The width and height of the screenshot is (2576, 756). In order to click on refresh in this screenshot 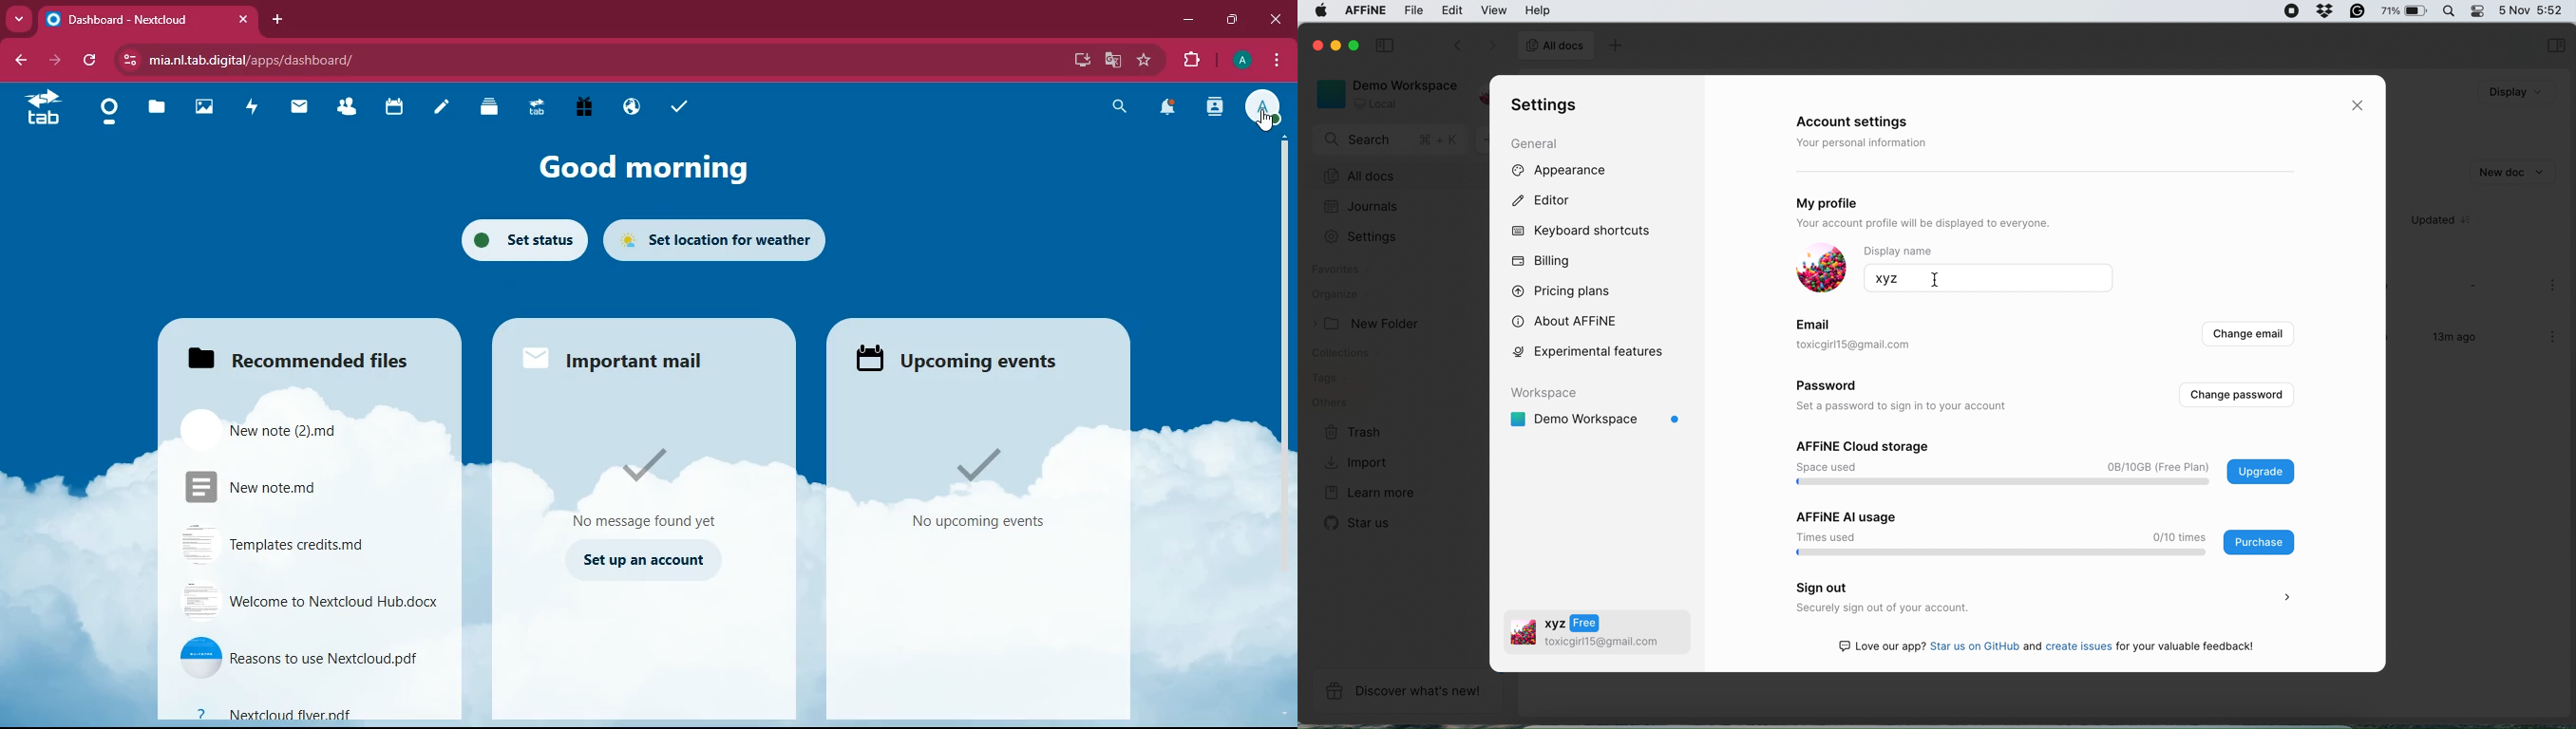, I will do `click(95, 61)`.